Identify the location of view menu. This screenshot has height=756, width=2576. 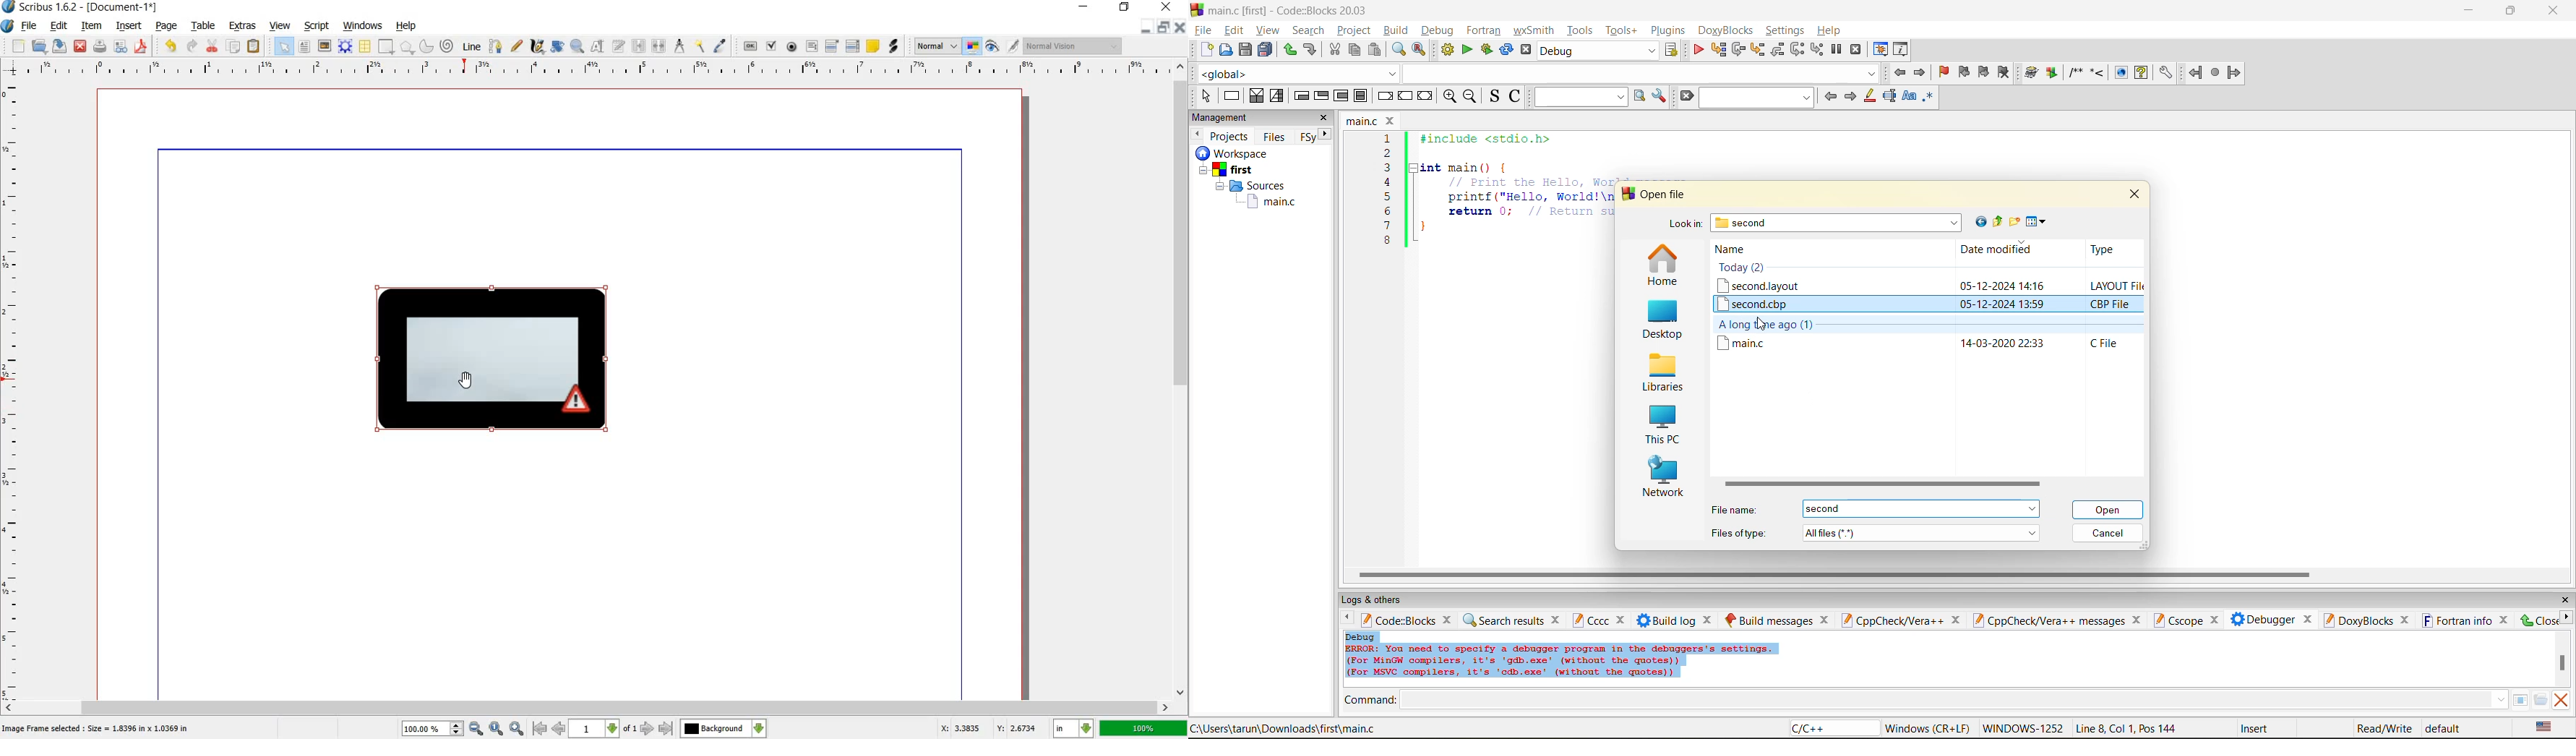
(2038, 222).